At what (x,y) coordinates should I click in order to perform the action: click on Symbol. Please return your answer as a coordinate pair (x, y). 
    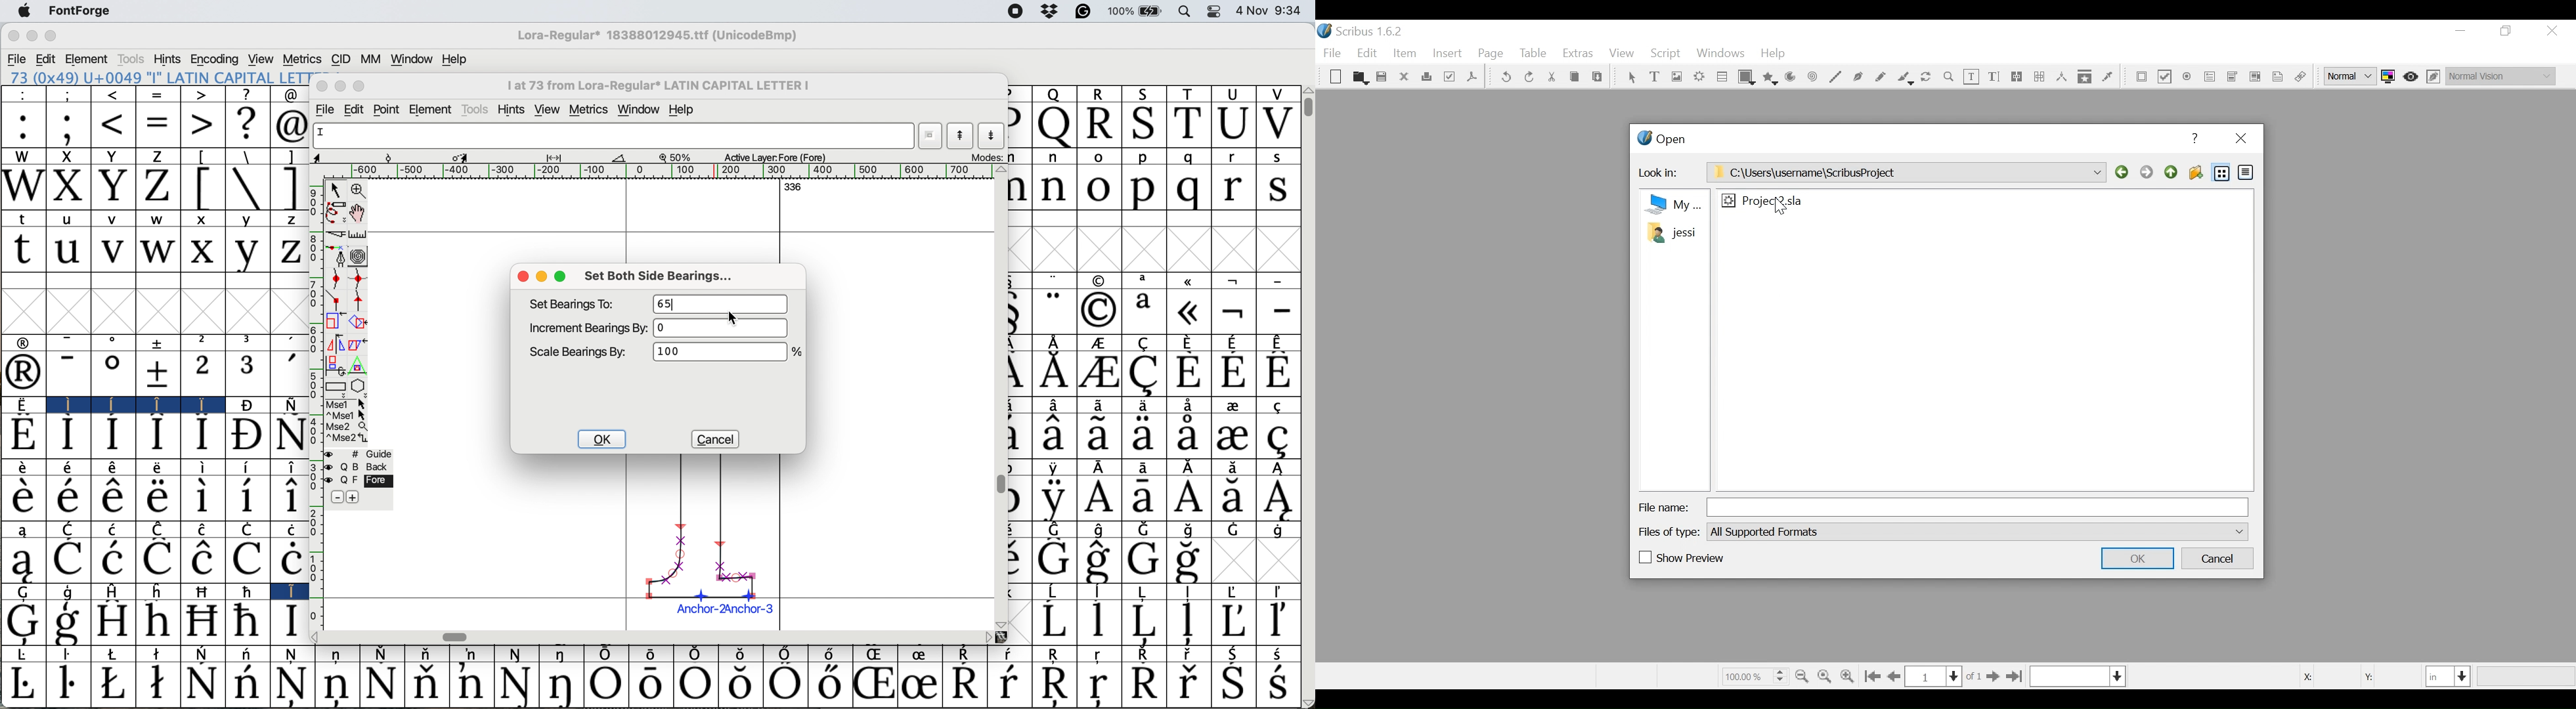
    Looking at the image, I should click on (161, 528).